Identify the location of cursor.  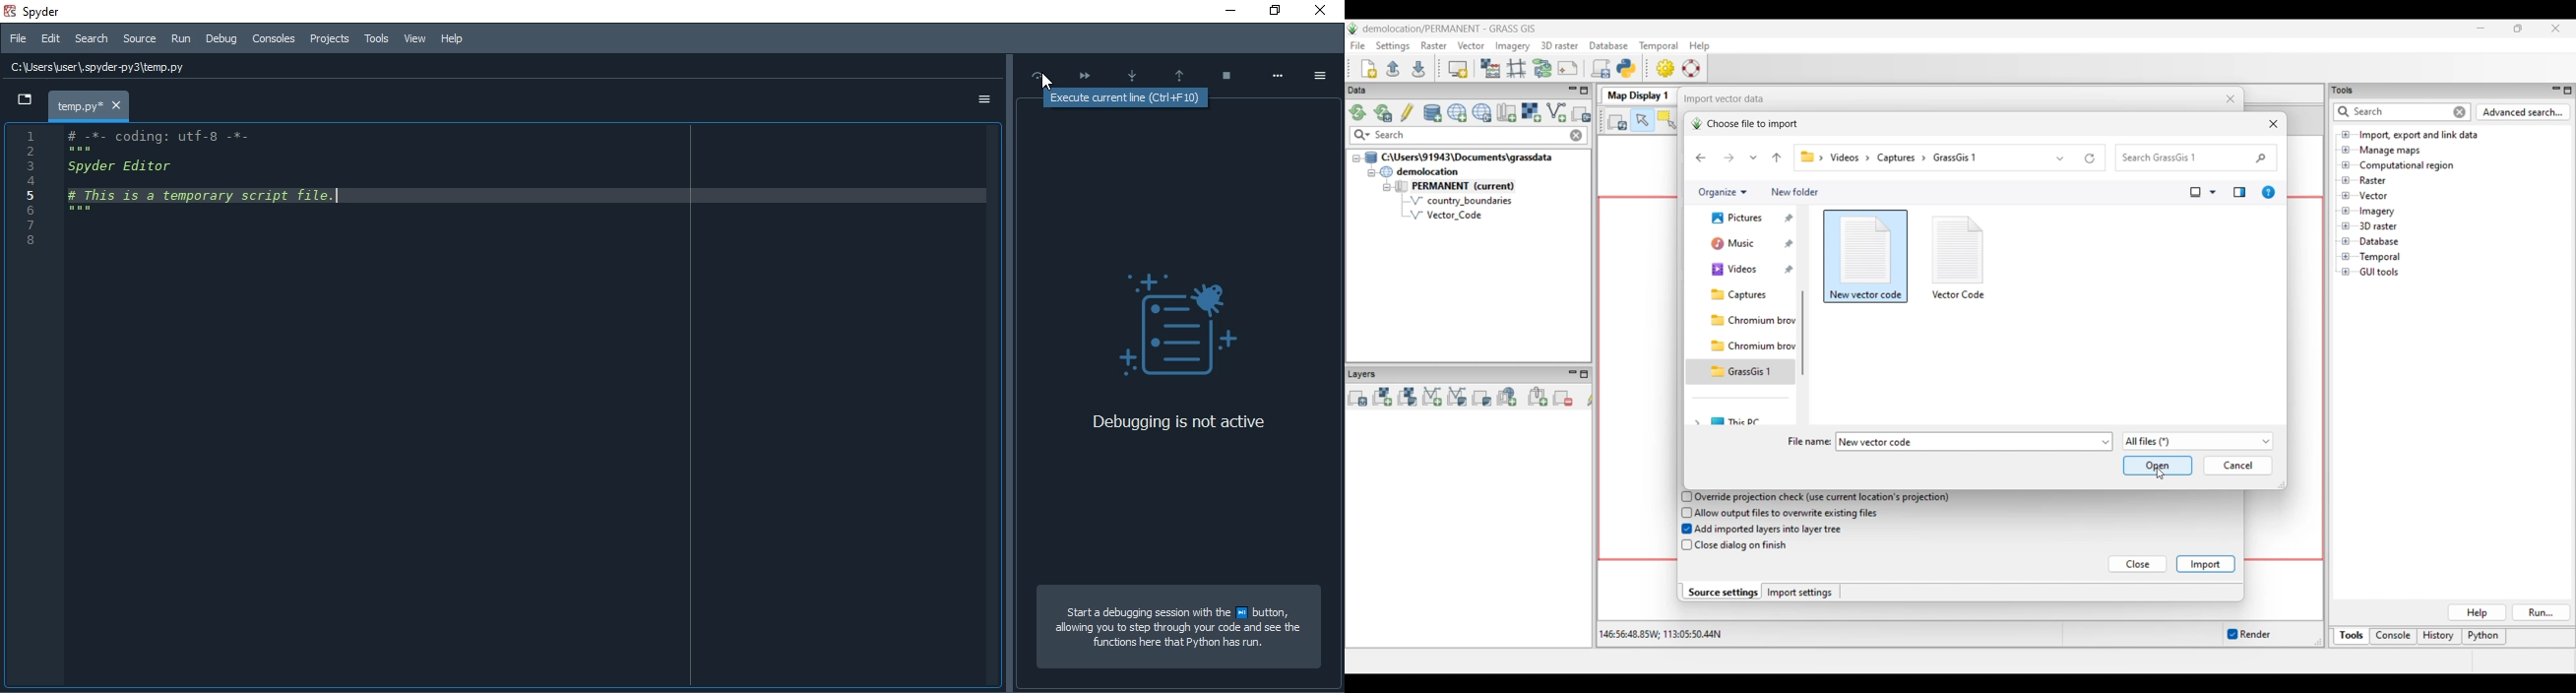
(1044, 85).